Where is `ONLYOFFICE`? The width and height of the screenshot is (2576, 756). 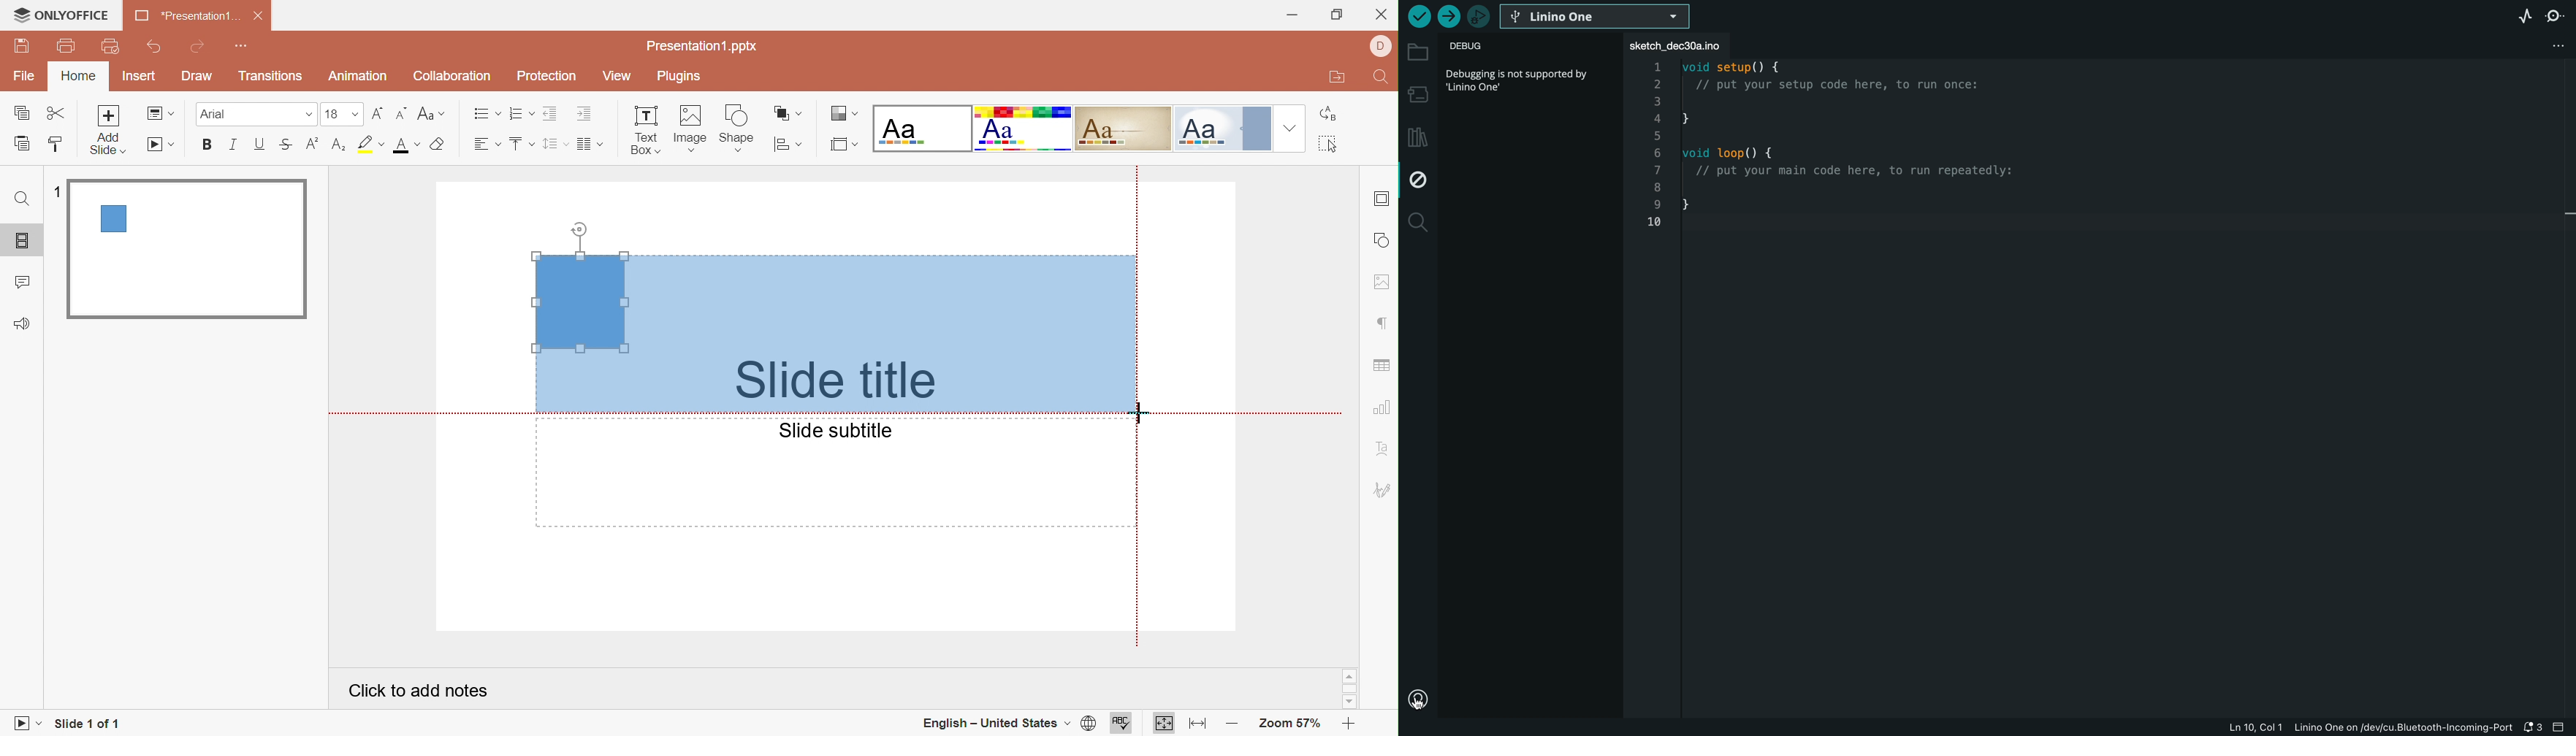
ONLYOFFICE is located at coordinates (61, 13).